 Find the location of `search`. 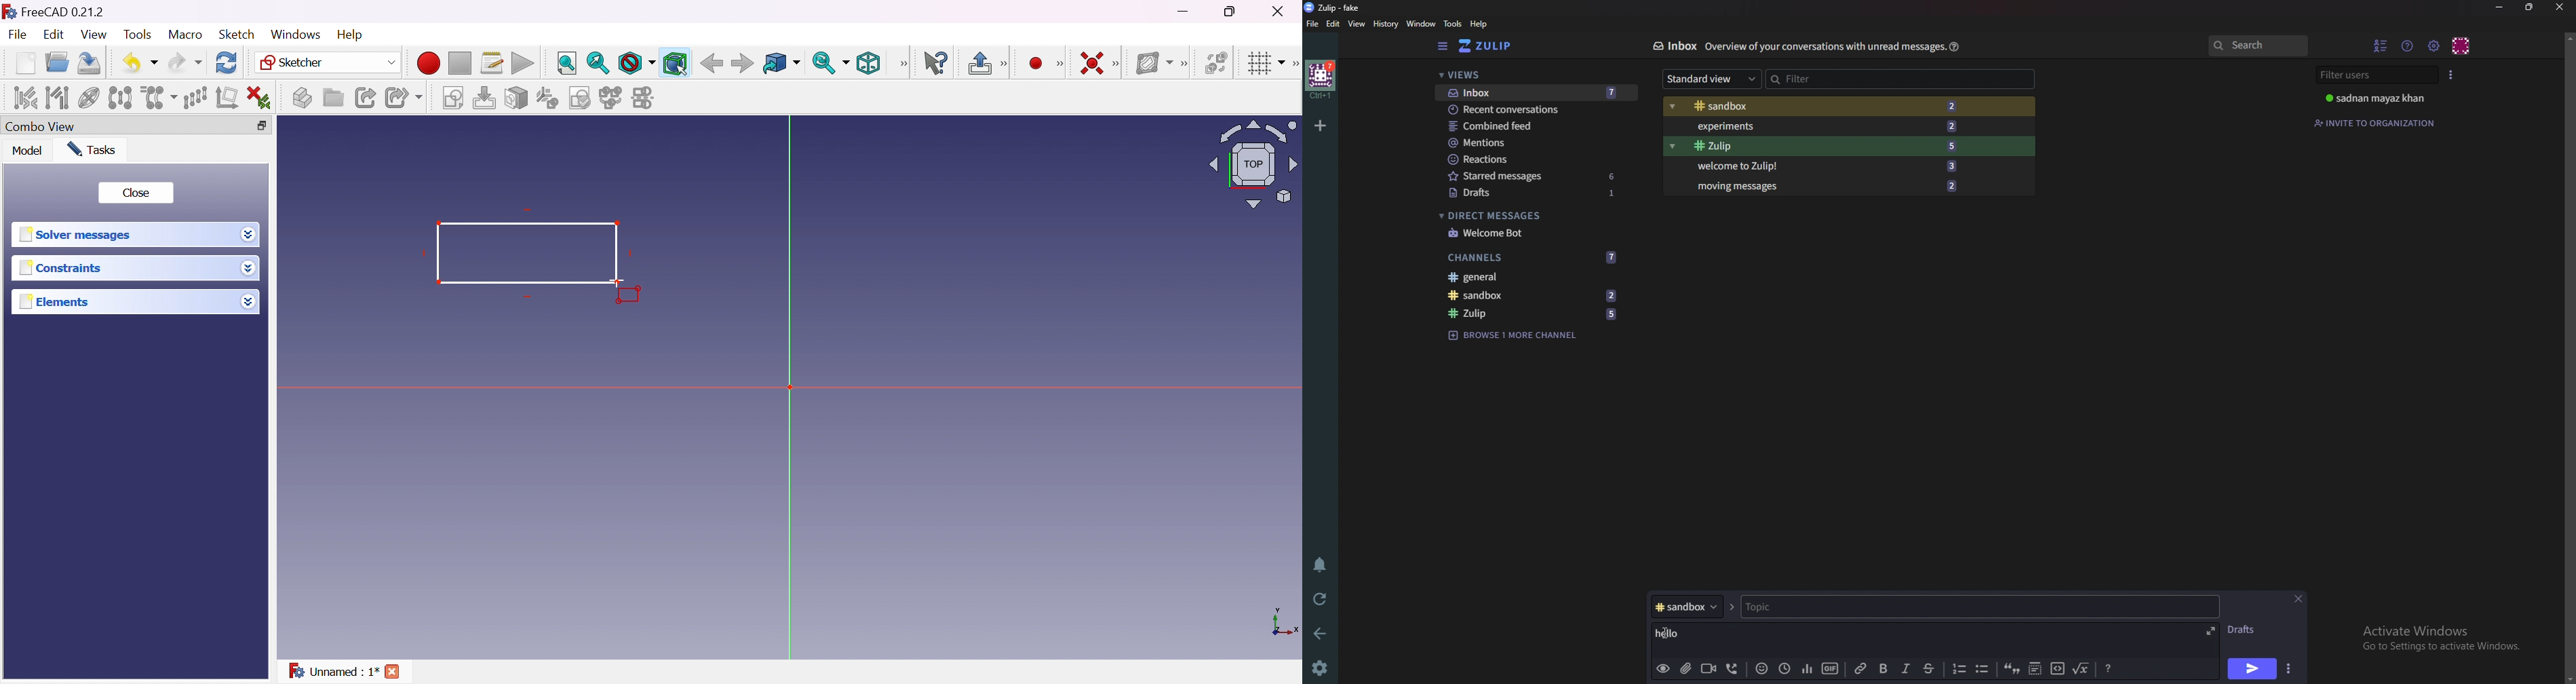

search is located at coordinates (2259, 46).